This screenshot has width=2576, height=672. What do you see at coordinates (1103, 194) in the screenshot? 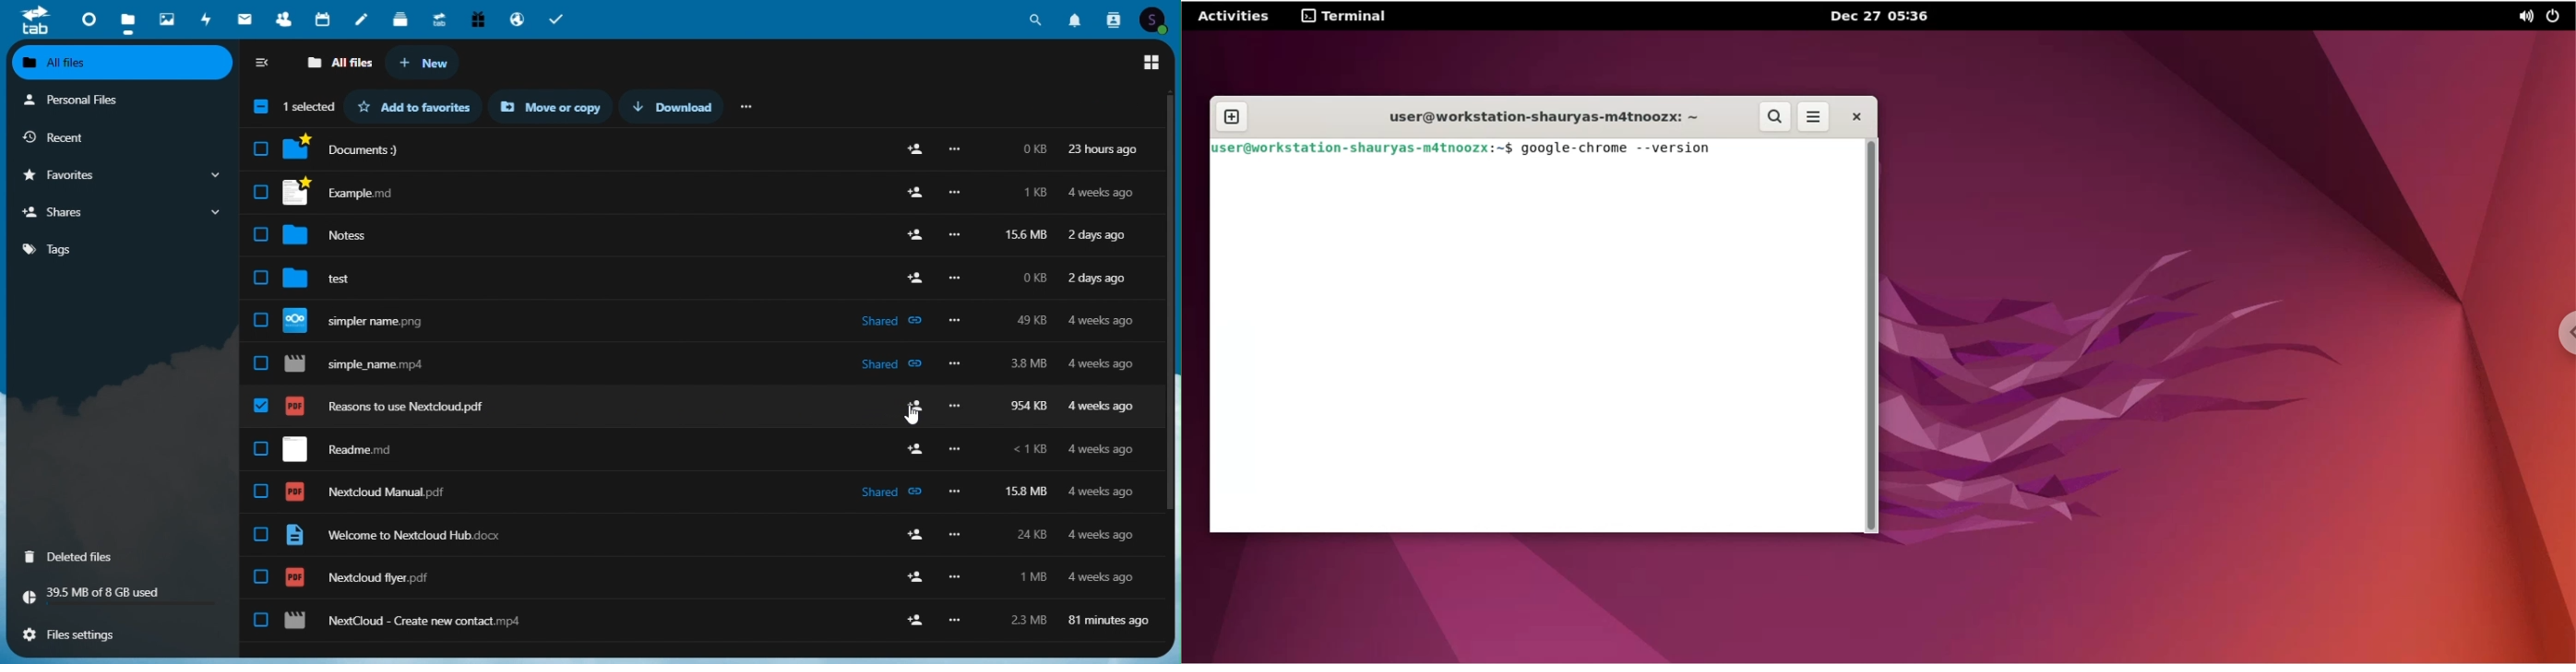
I see `4 weeks ago` at bounding box center [1103, 194].